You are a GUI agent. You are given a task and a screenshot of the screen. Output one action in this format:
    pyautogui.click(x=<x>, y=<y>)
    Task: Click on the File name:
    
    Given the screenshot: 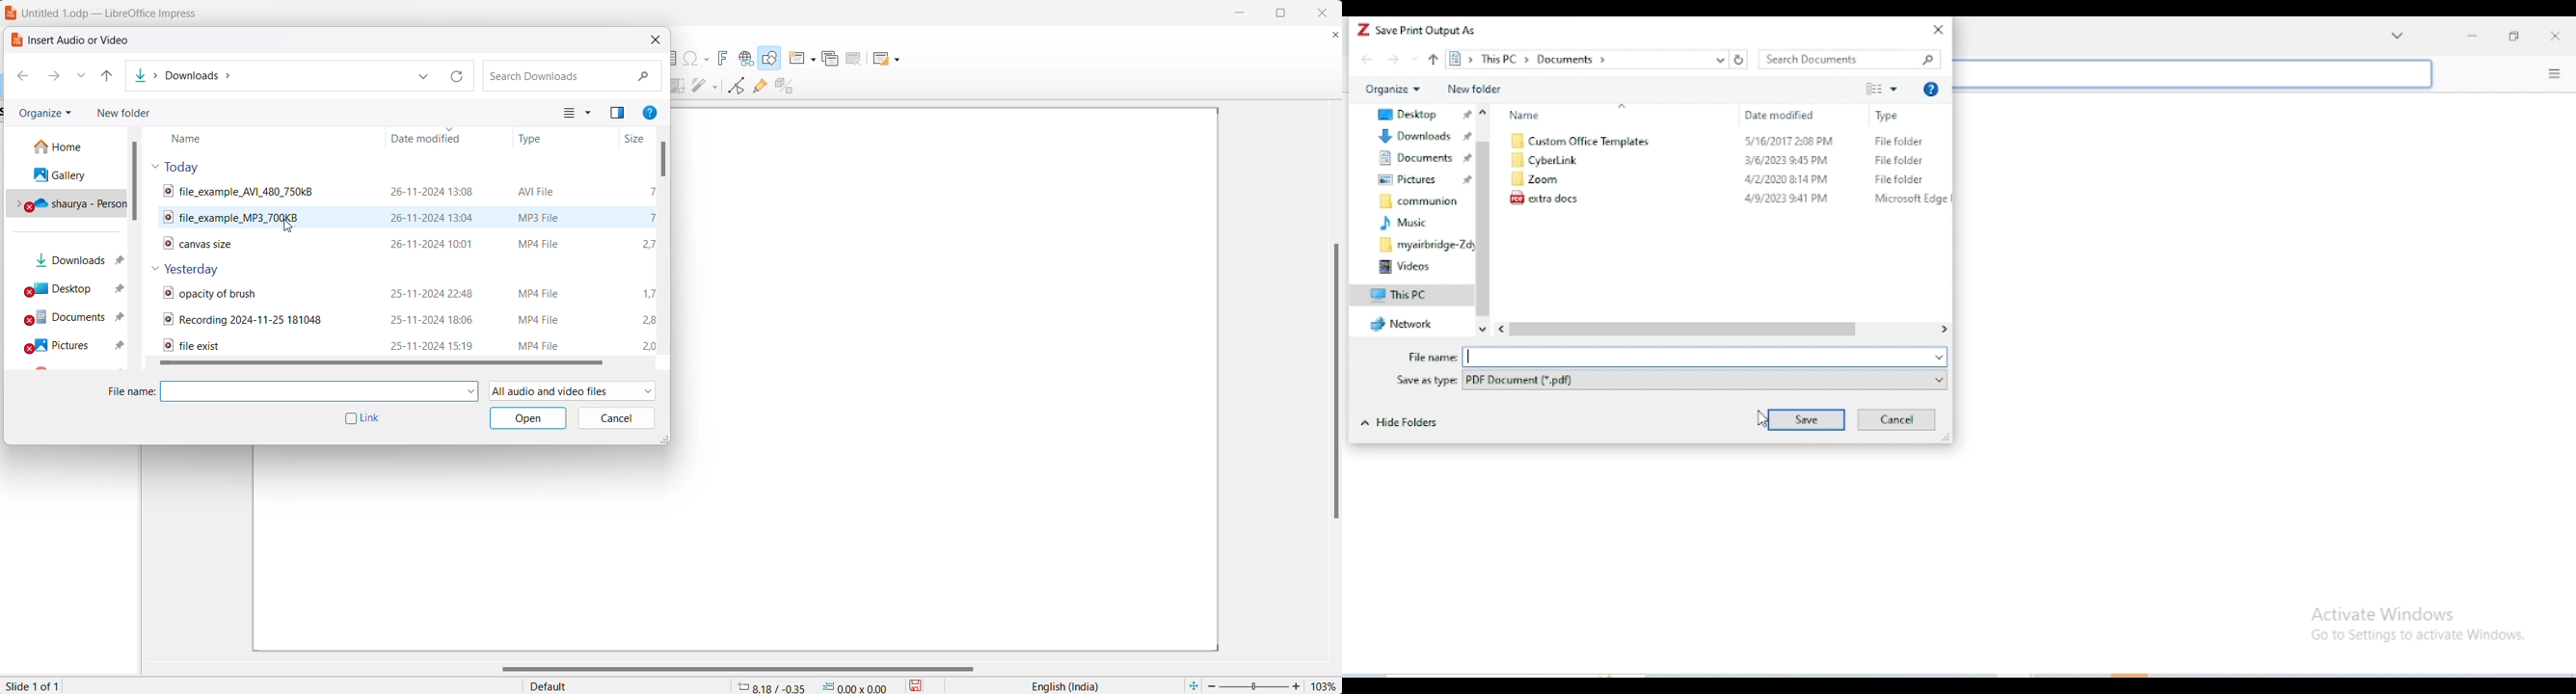 What is the action you would take?
    pyautogui.click(x=1433, y=359)
    